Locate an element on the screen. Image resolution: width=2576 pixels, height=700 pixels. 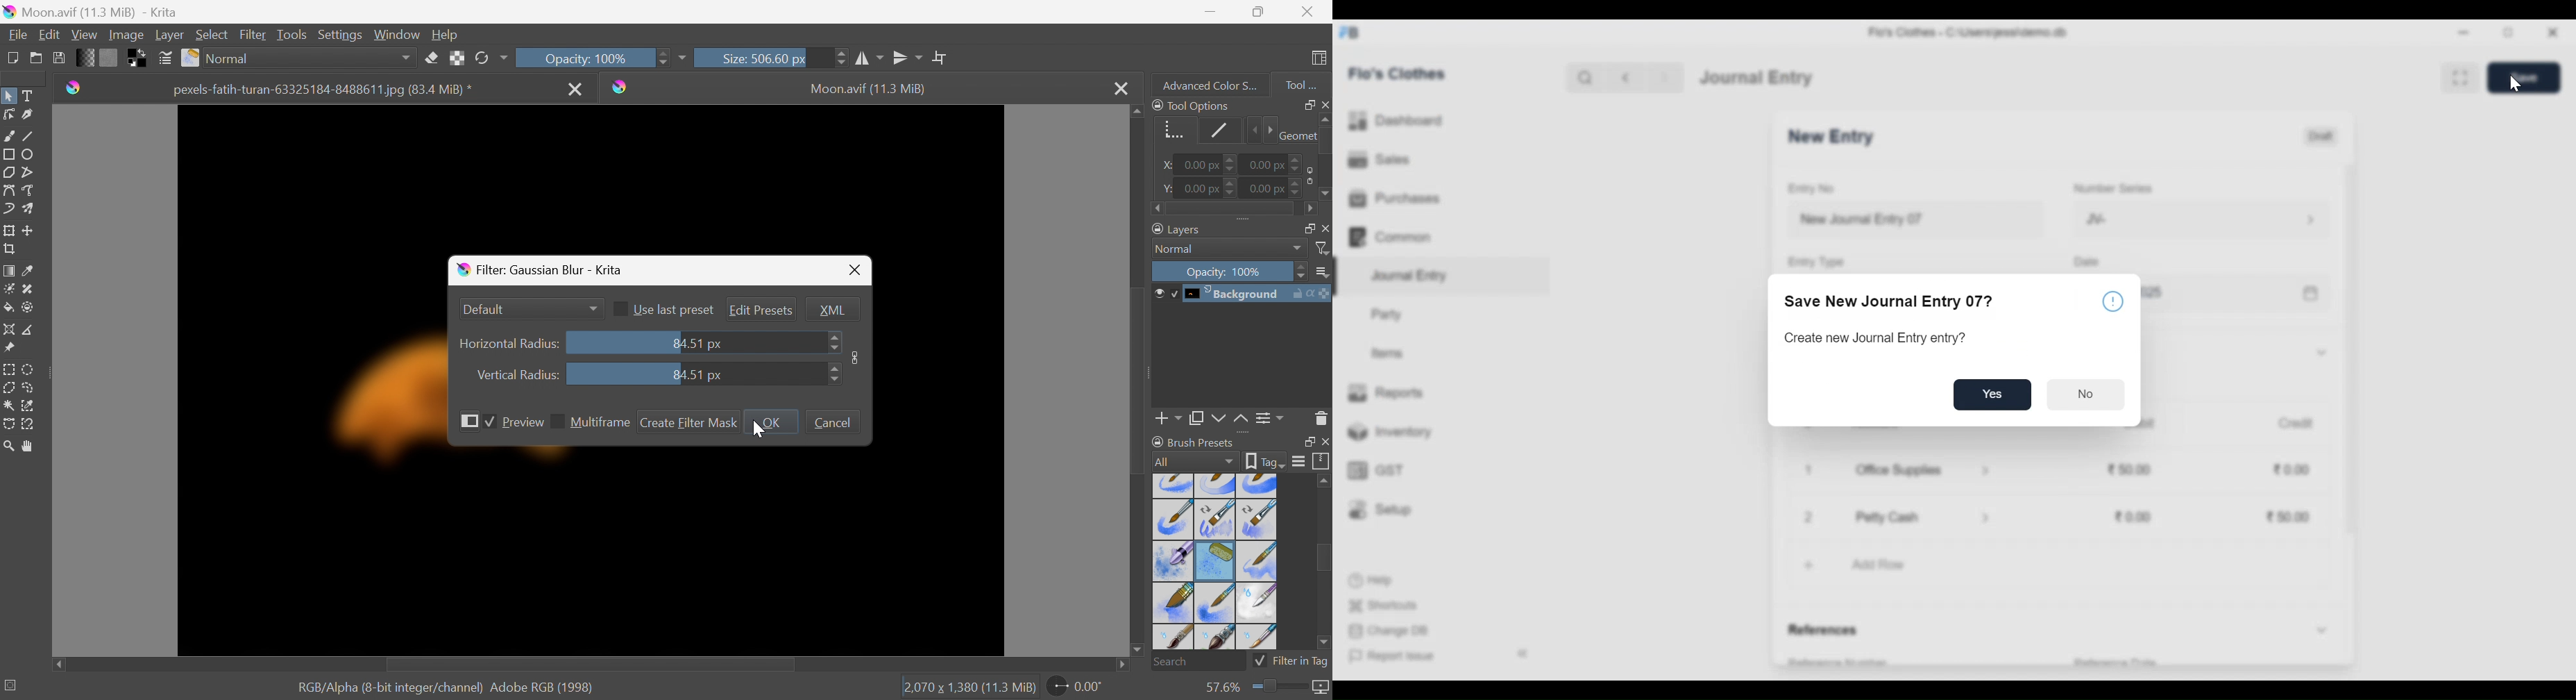
Layer is located at coordinates (169, 36).